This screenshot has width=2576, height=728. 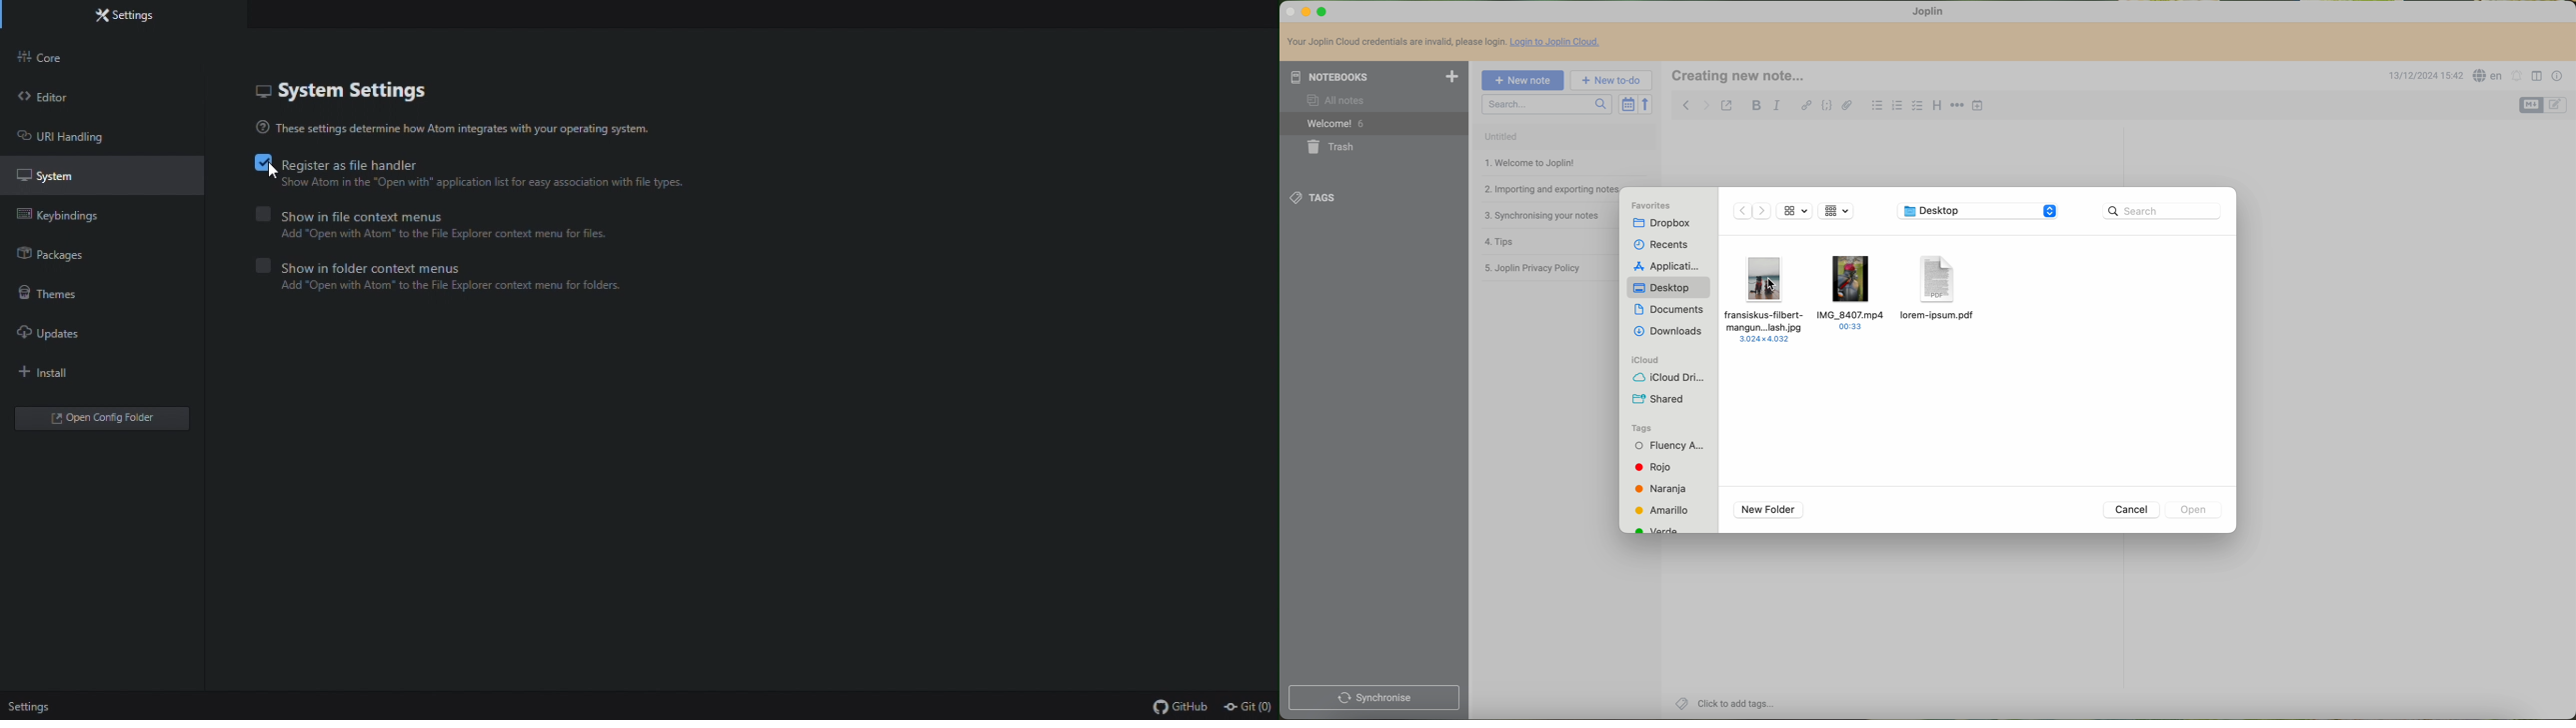 I want to click on maximize Calibre, so click(x=1323, y=12).